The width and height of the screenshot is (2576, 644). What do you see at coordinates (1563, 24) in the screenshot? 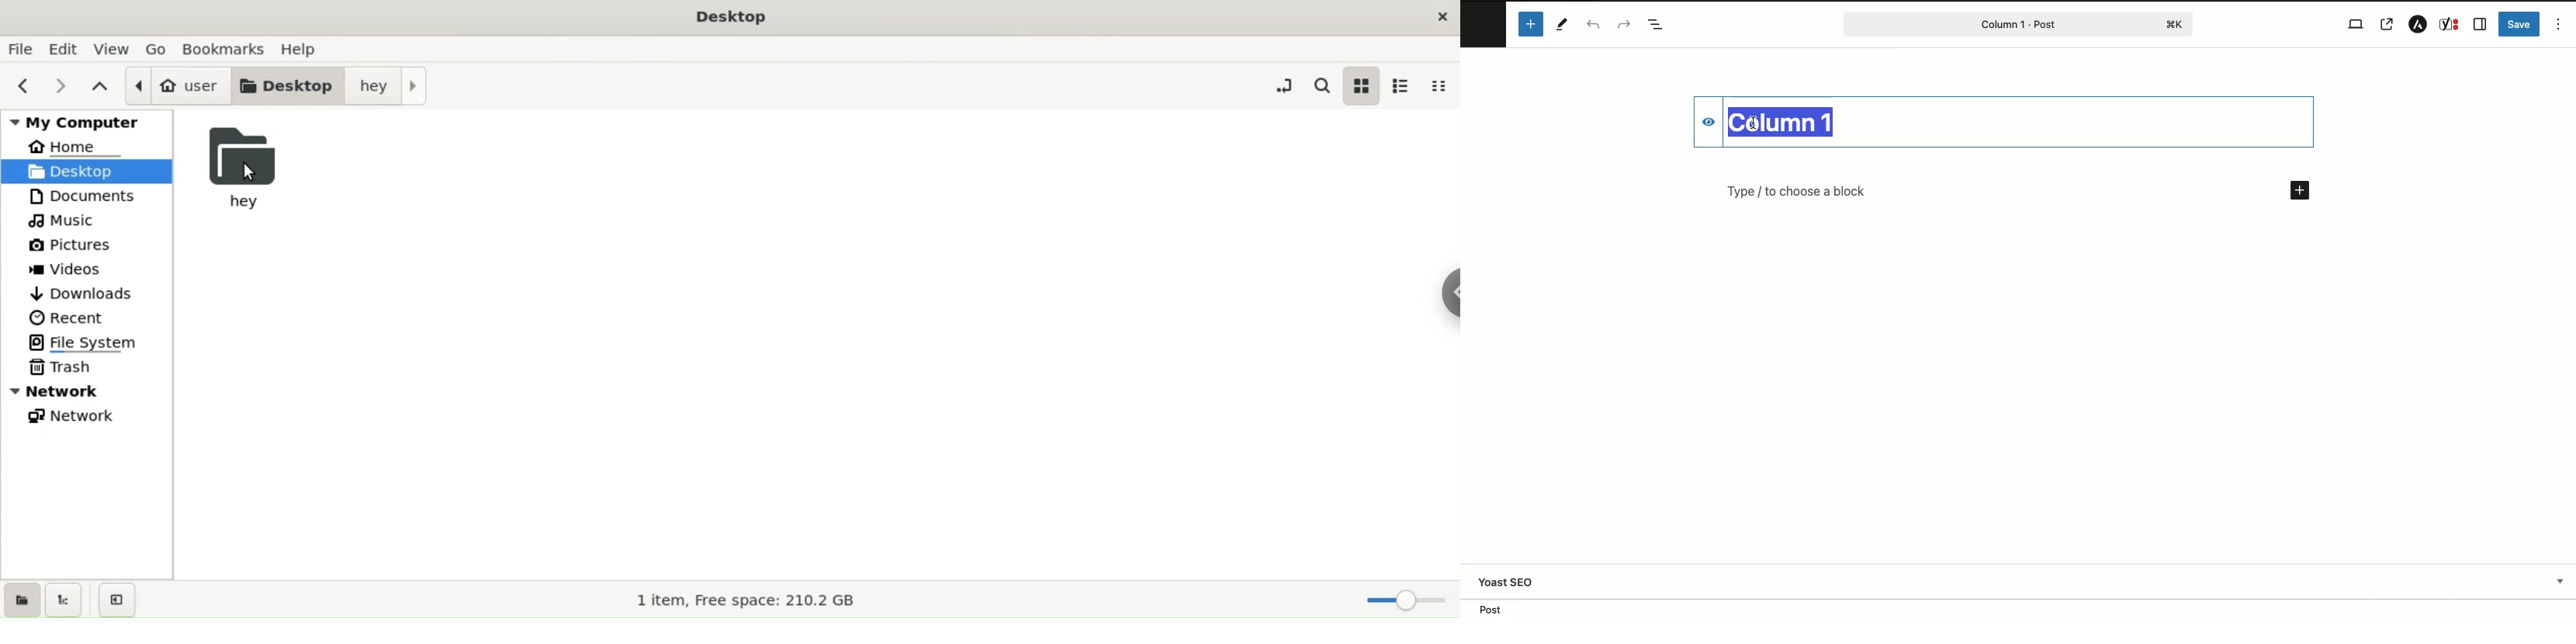
I see `Tools` at bounding box center [1563, 24].